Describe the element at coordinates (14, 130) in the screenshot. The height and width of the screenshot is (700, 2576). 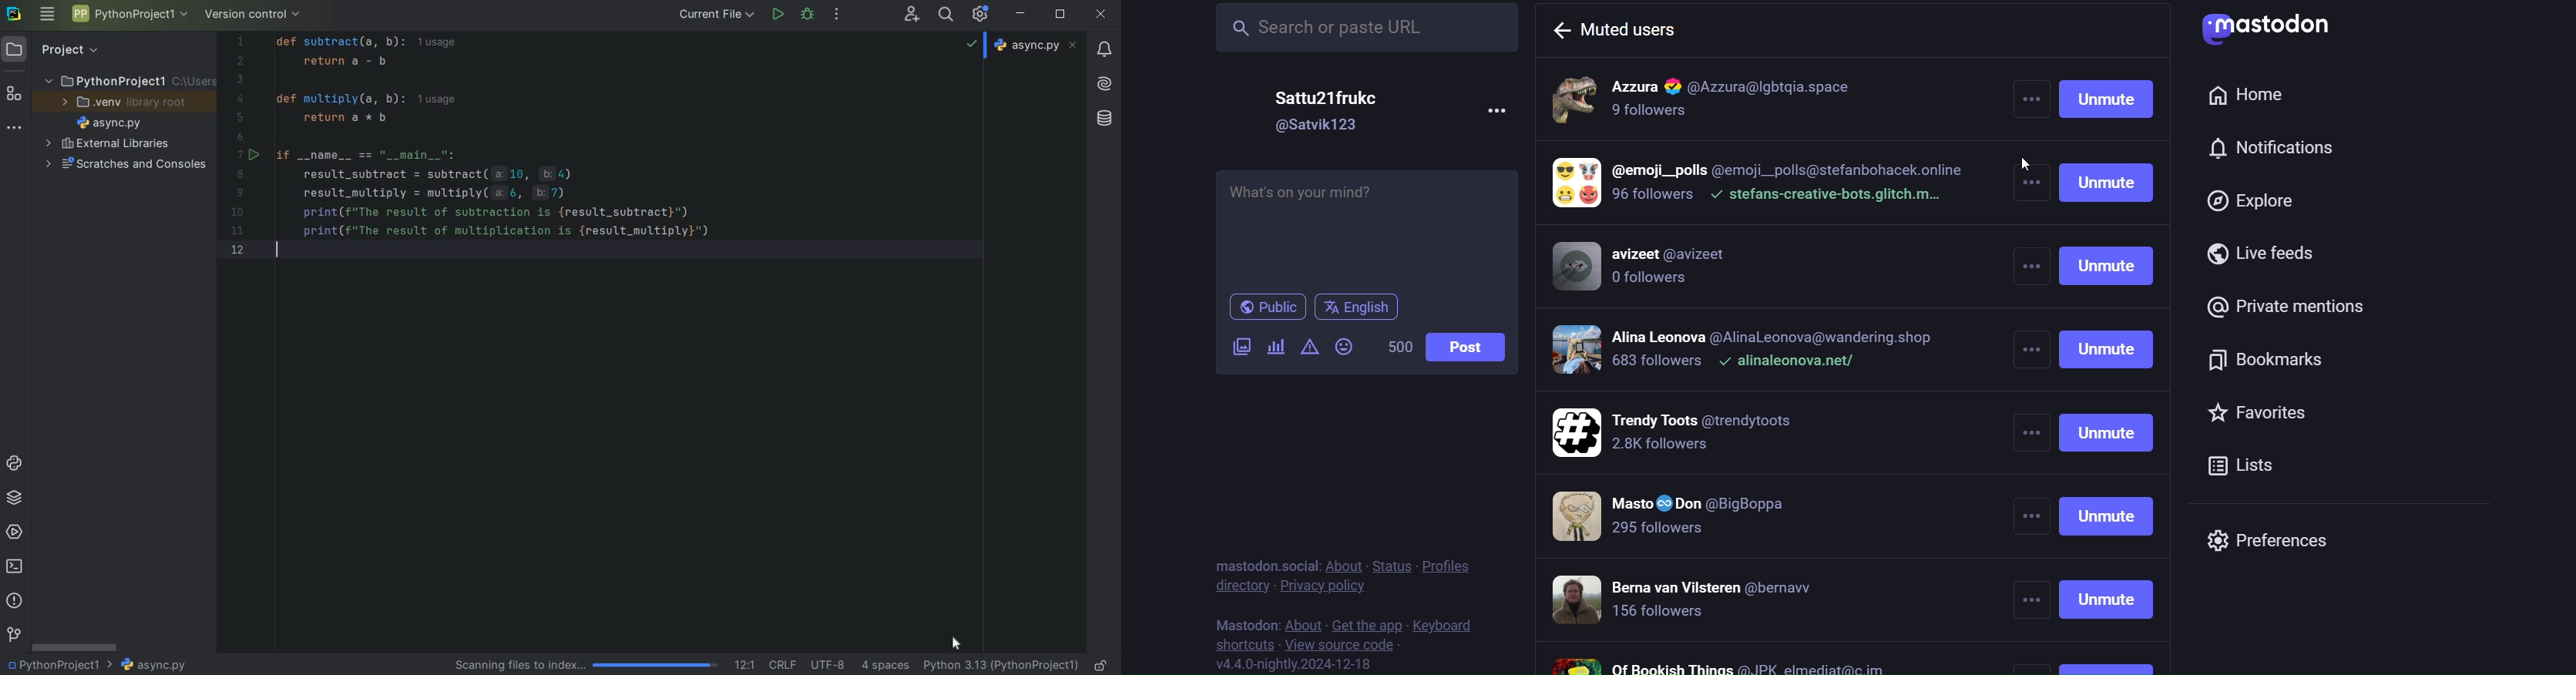
I see `more tool windows` at that location.